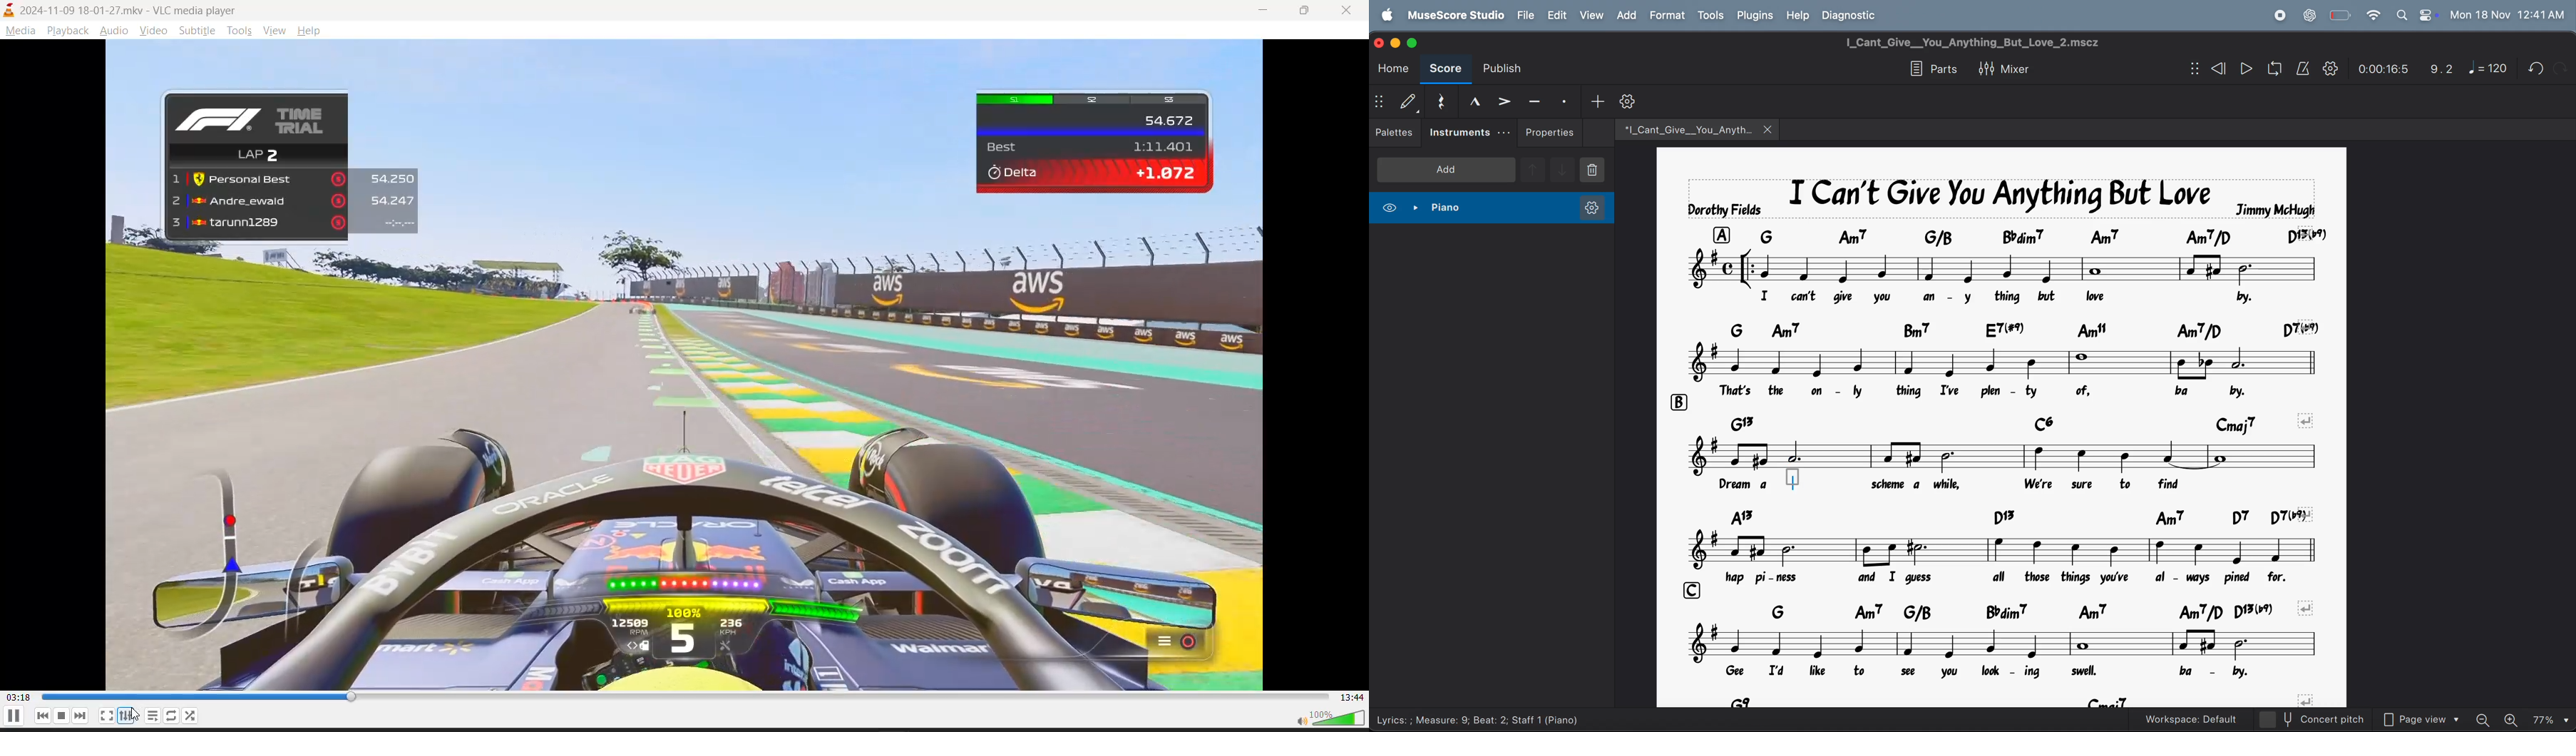 The image size is (2576, 756). Describe the element at coordinates (2278, 208) in the screenshot. I see `jimmy mchugh` at that location.